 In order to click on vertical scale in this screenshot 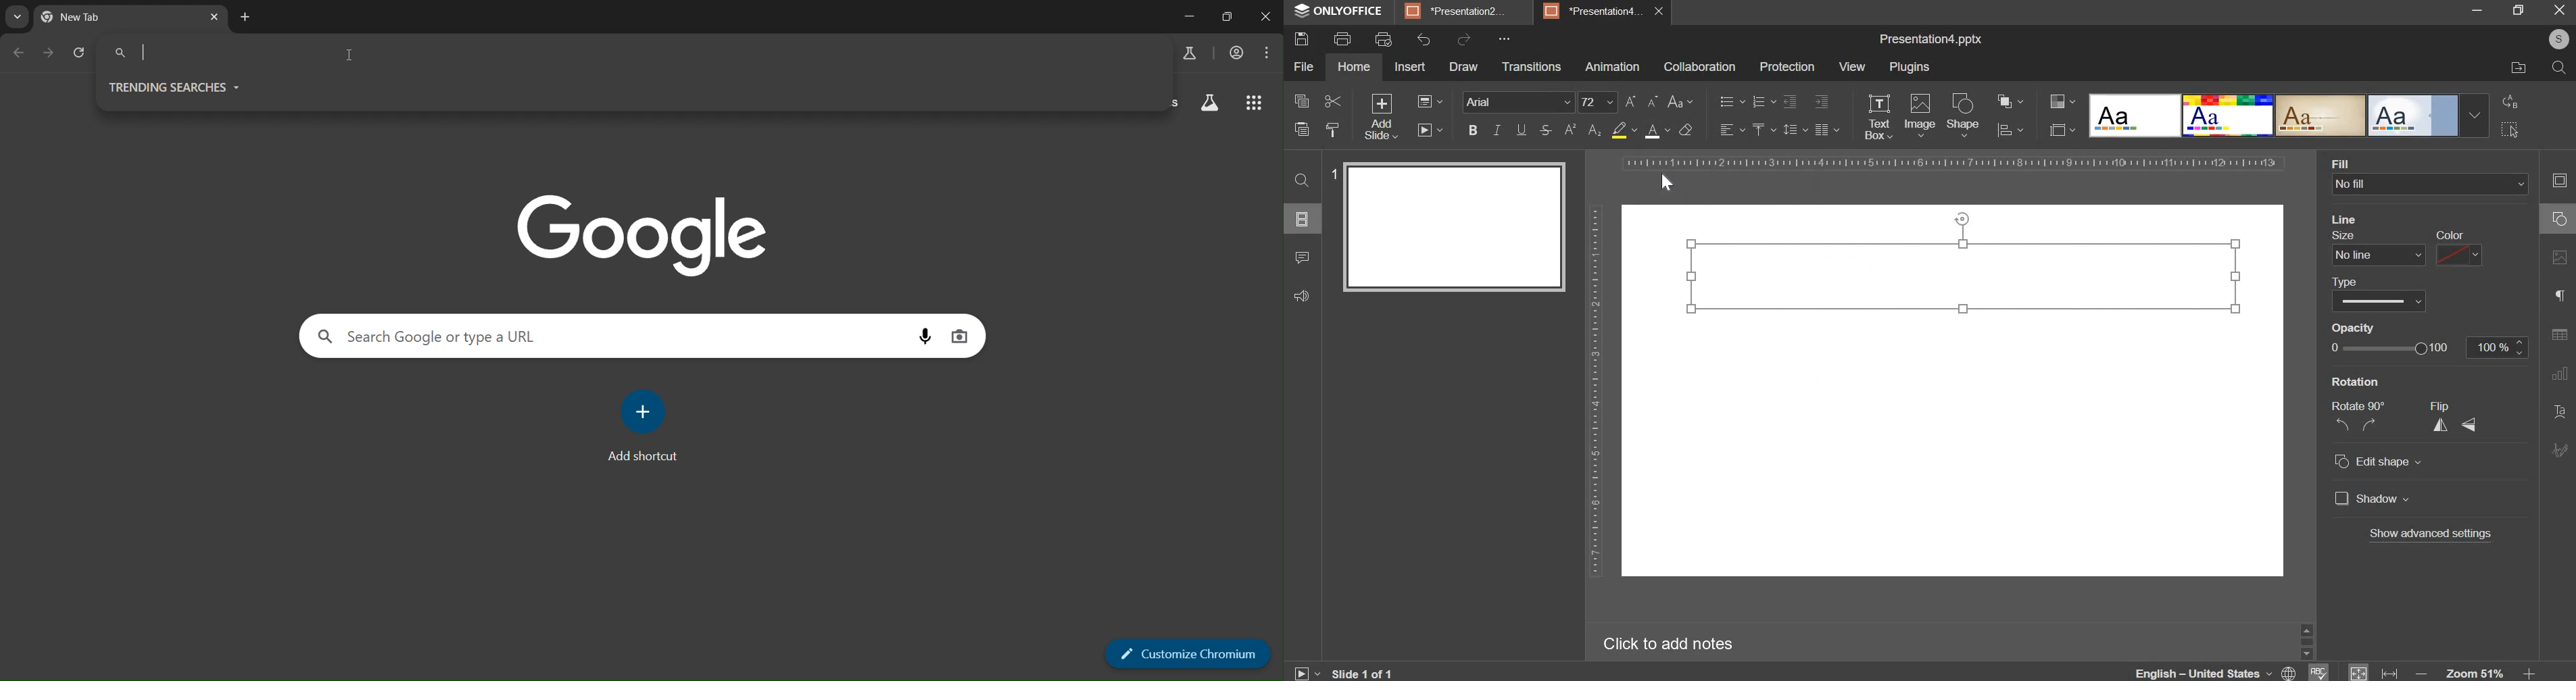, I will do `click(1595, 391)`.